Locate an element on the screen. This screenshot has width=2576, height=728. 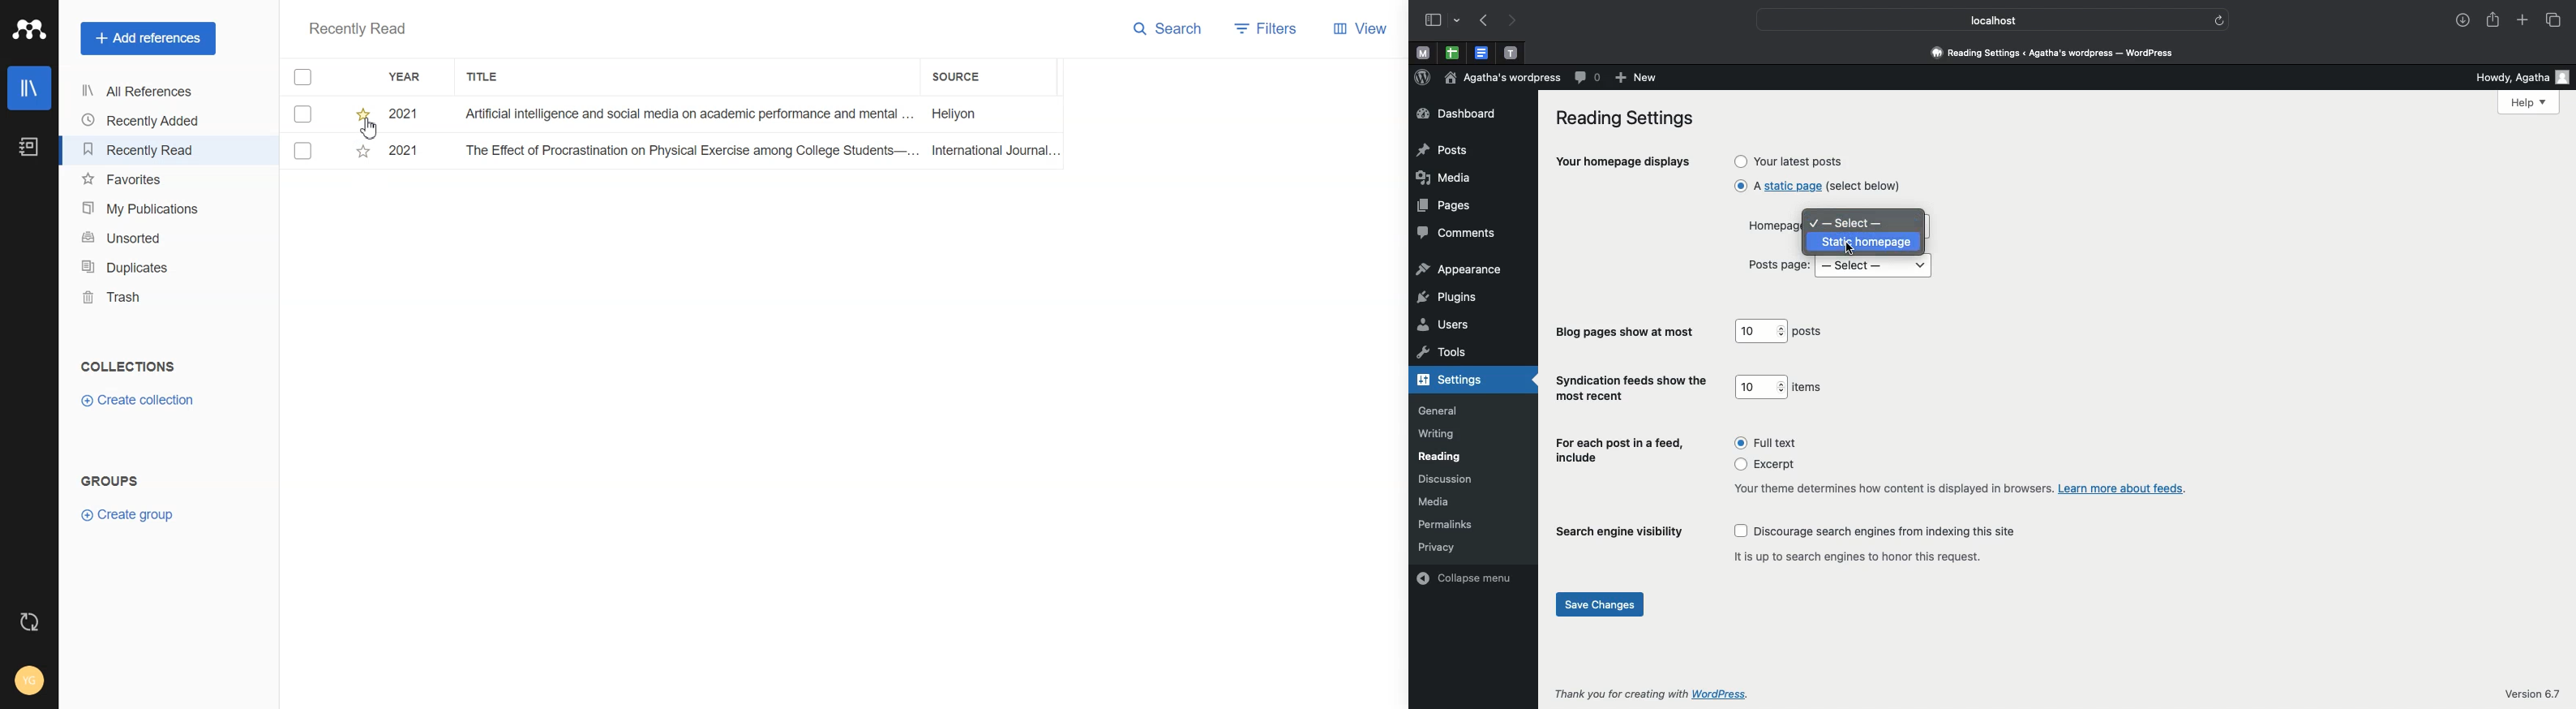
Next page is located at coordinates (1515, 22).